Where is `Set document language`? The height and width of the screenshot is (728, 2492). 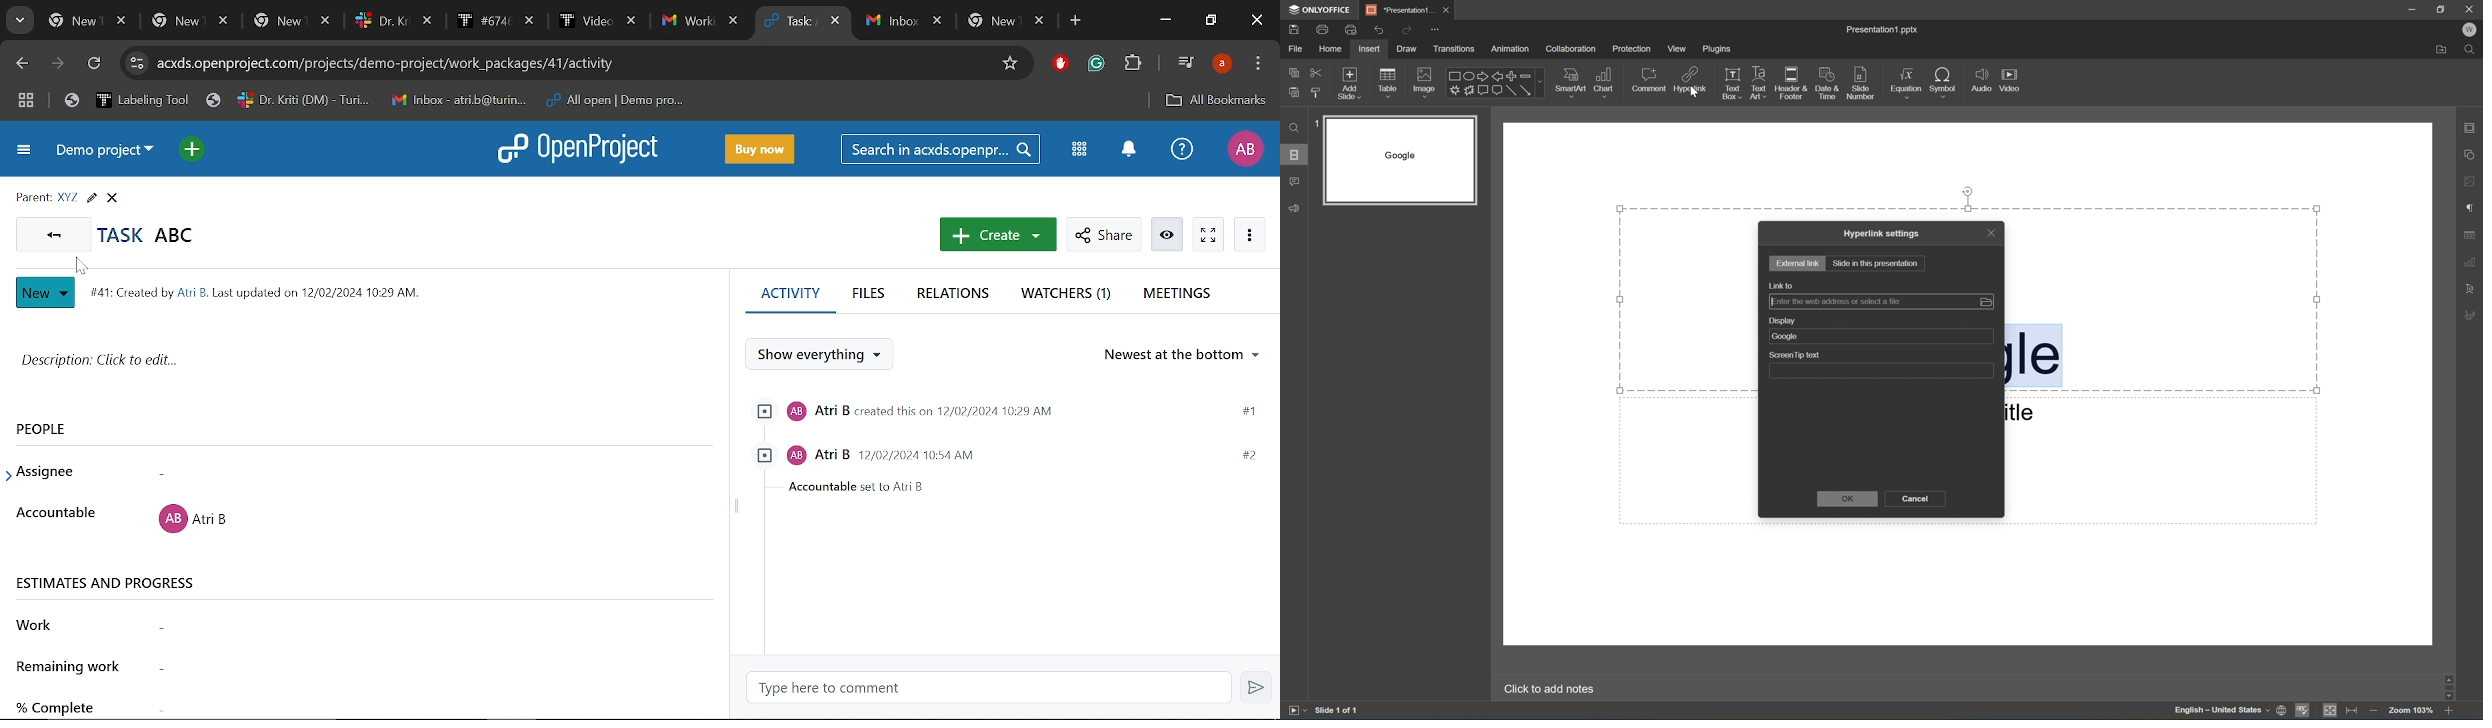 Set document language is located at coordinates (2282, 711).